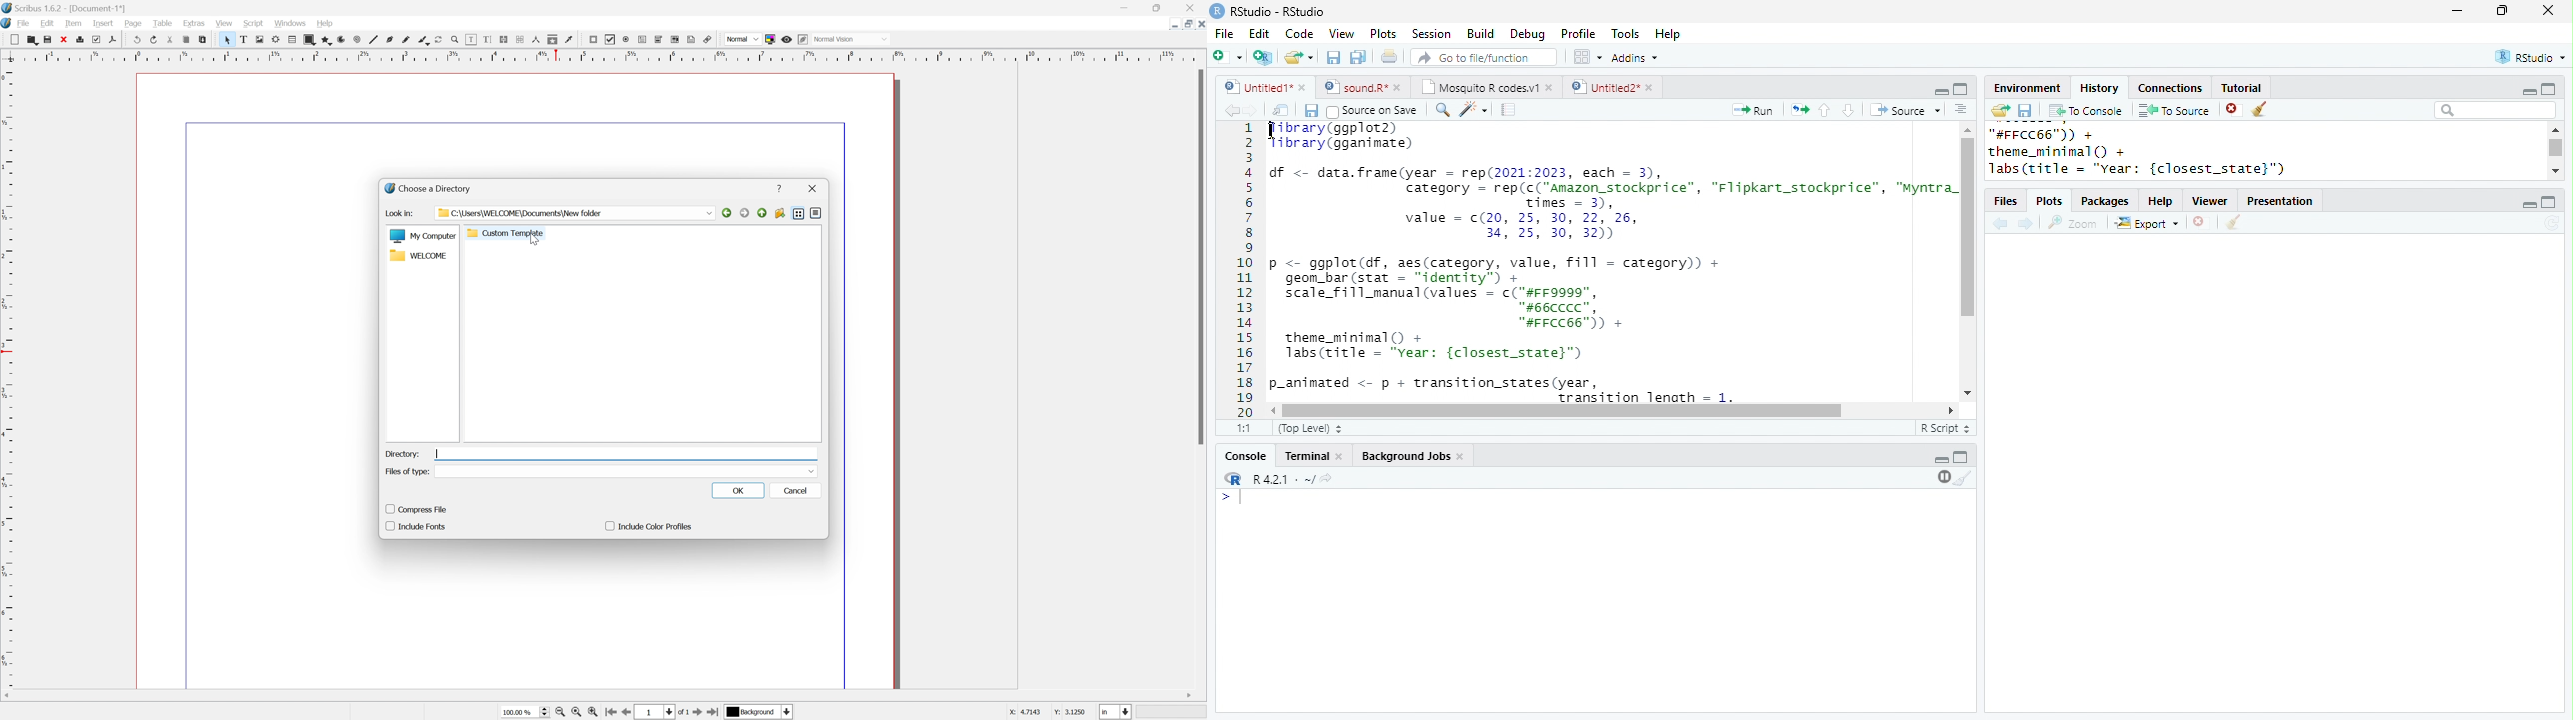 The height and width of the screenshot is (728, 2576). What do you see at coordinates (1174, 28) in the screenshot?
I see `Minimize` at bounding box center [1174, 28].